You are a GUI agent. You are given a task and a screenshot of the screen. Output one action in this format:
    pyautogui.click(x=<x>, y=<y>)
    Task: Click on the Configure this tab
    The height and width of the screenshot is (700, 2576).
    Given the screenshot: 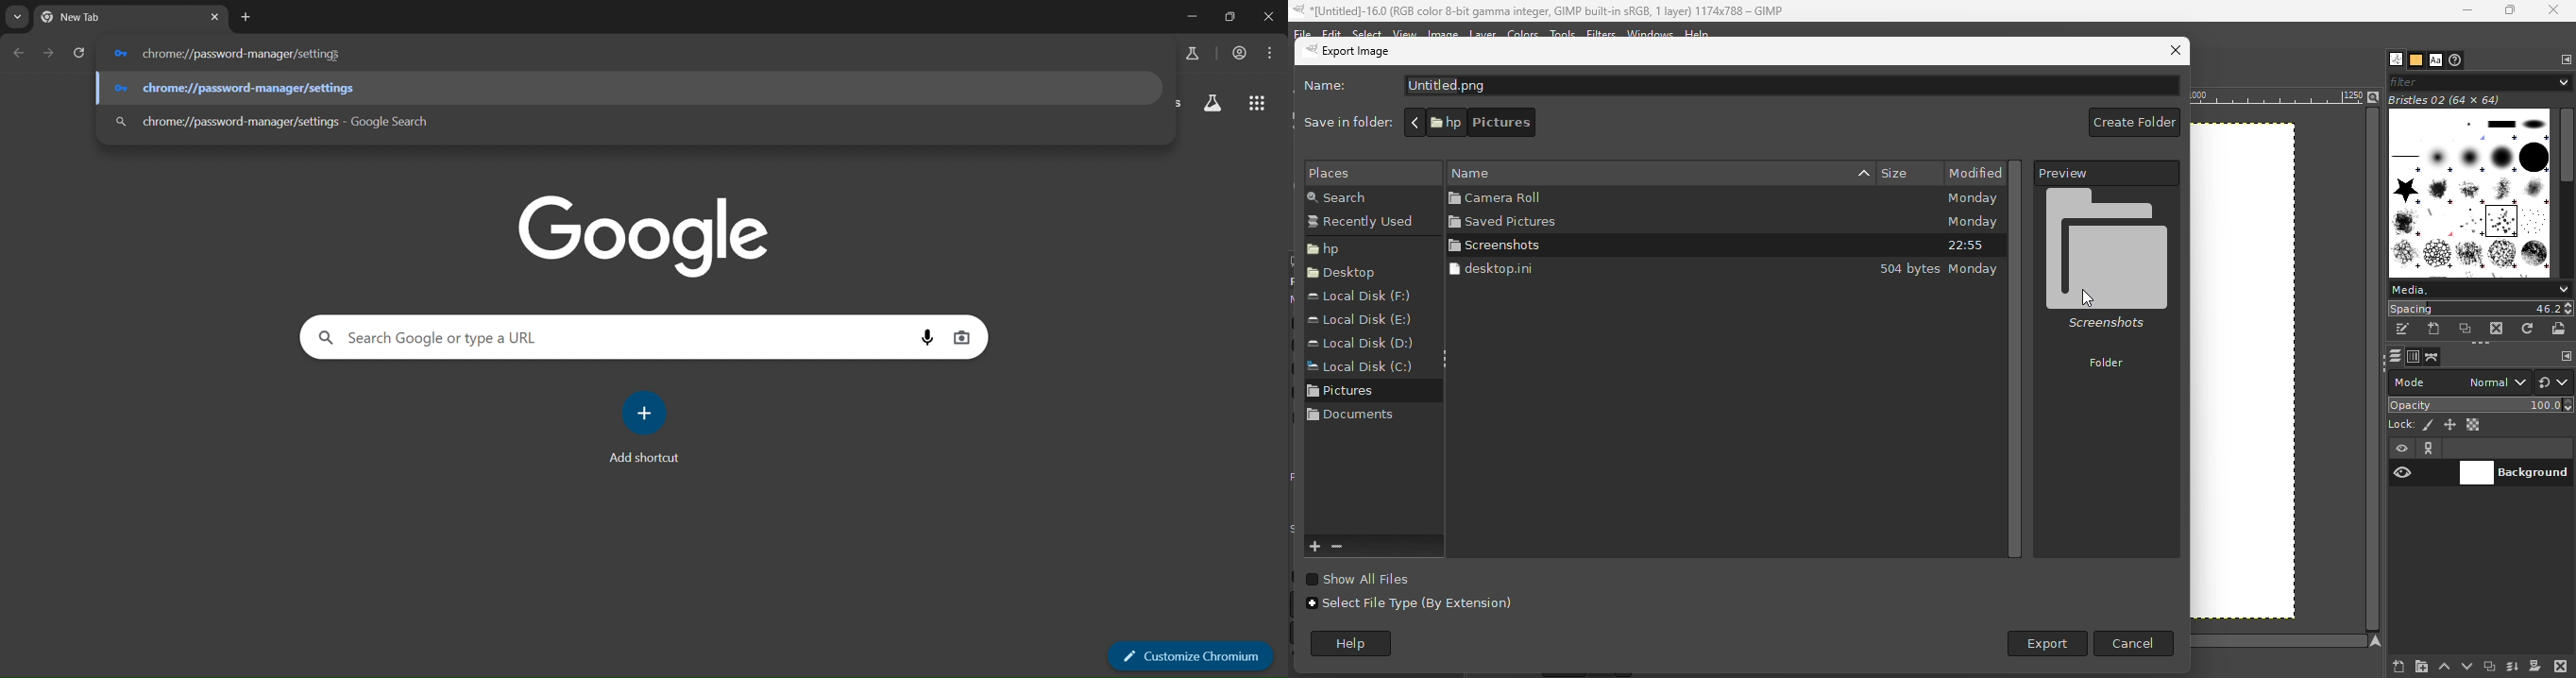 What is the action you would take?
    pyautogui.click(x=2567, y=59)
    